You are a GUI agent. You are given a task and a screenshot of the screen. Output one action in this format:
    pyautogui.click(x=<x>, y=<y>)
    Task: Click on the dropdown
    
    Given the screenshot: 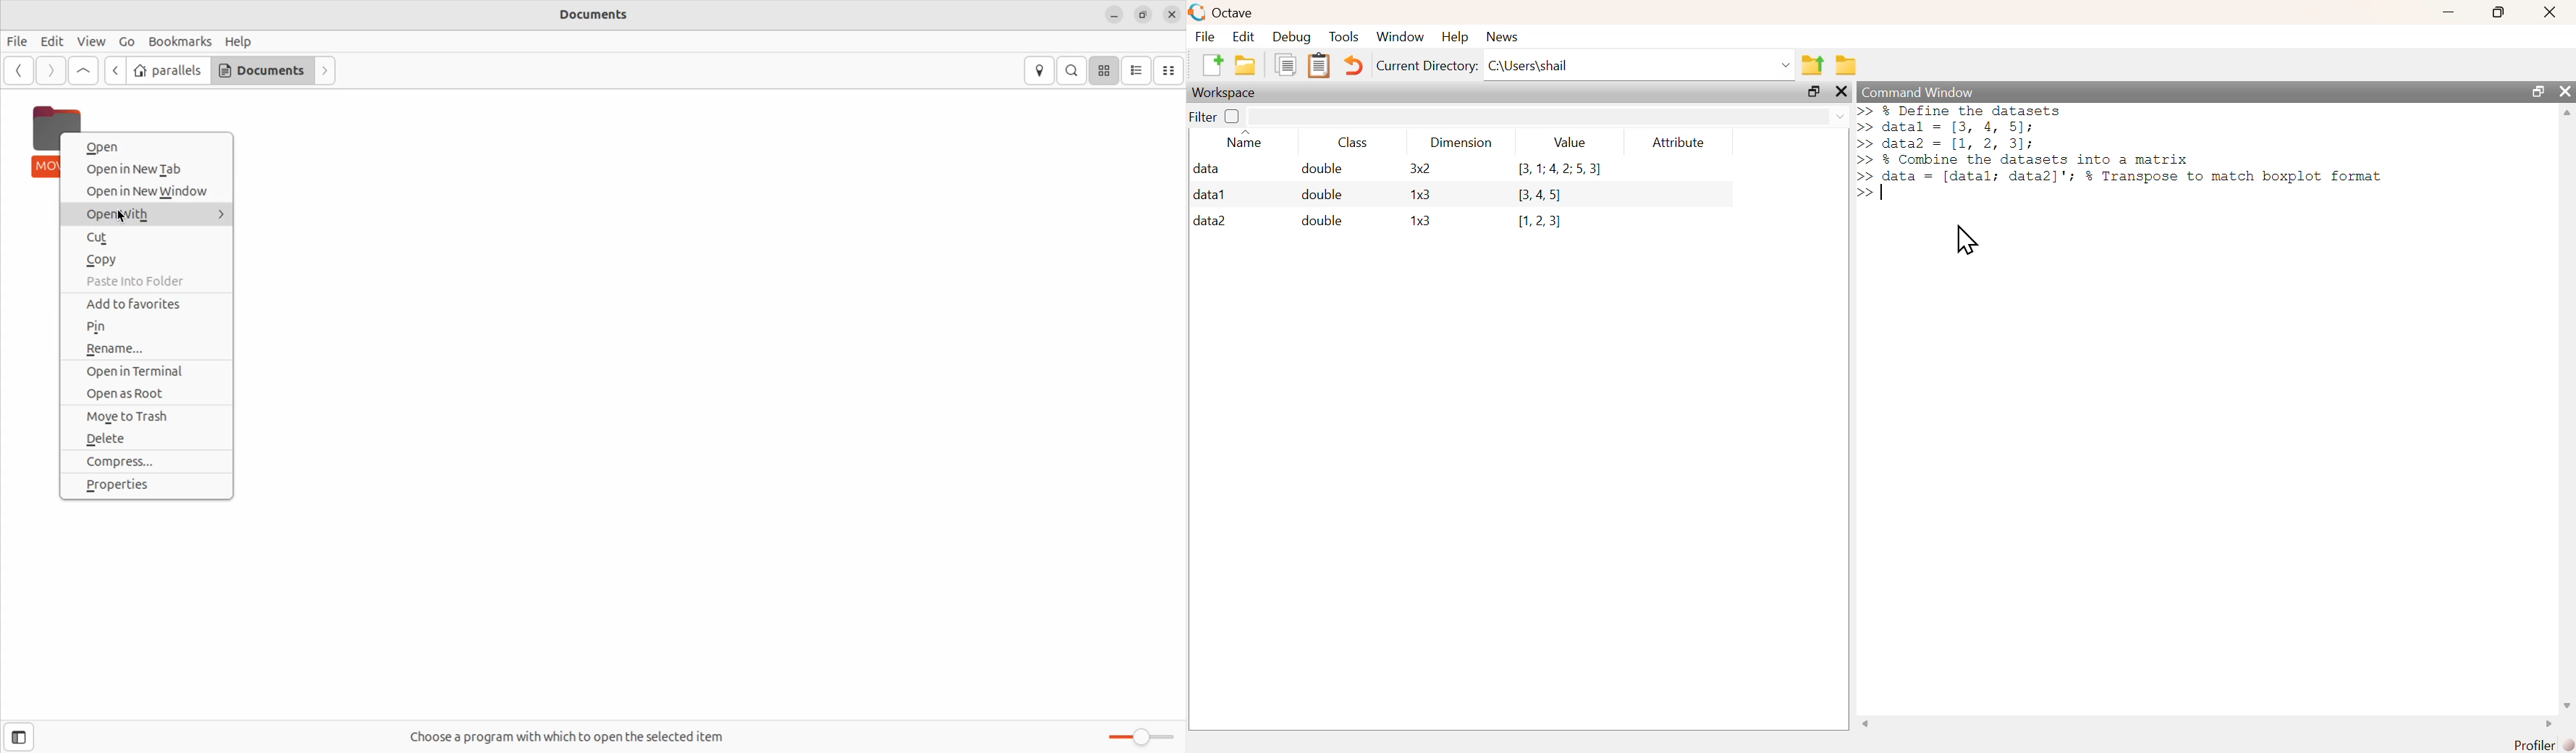 What is the action you would take?
    pyautogui.click(x=1841, y=118)
    